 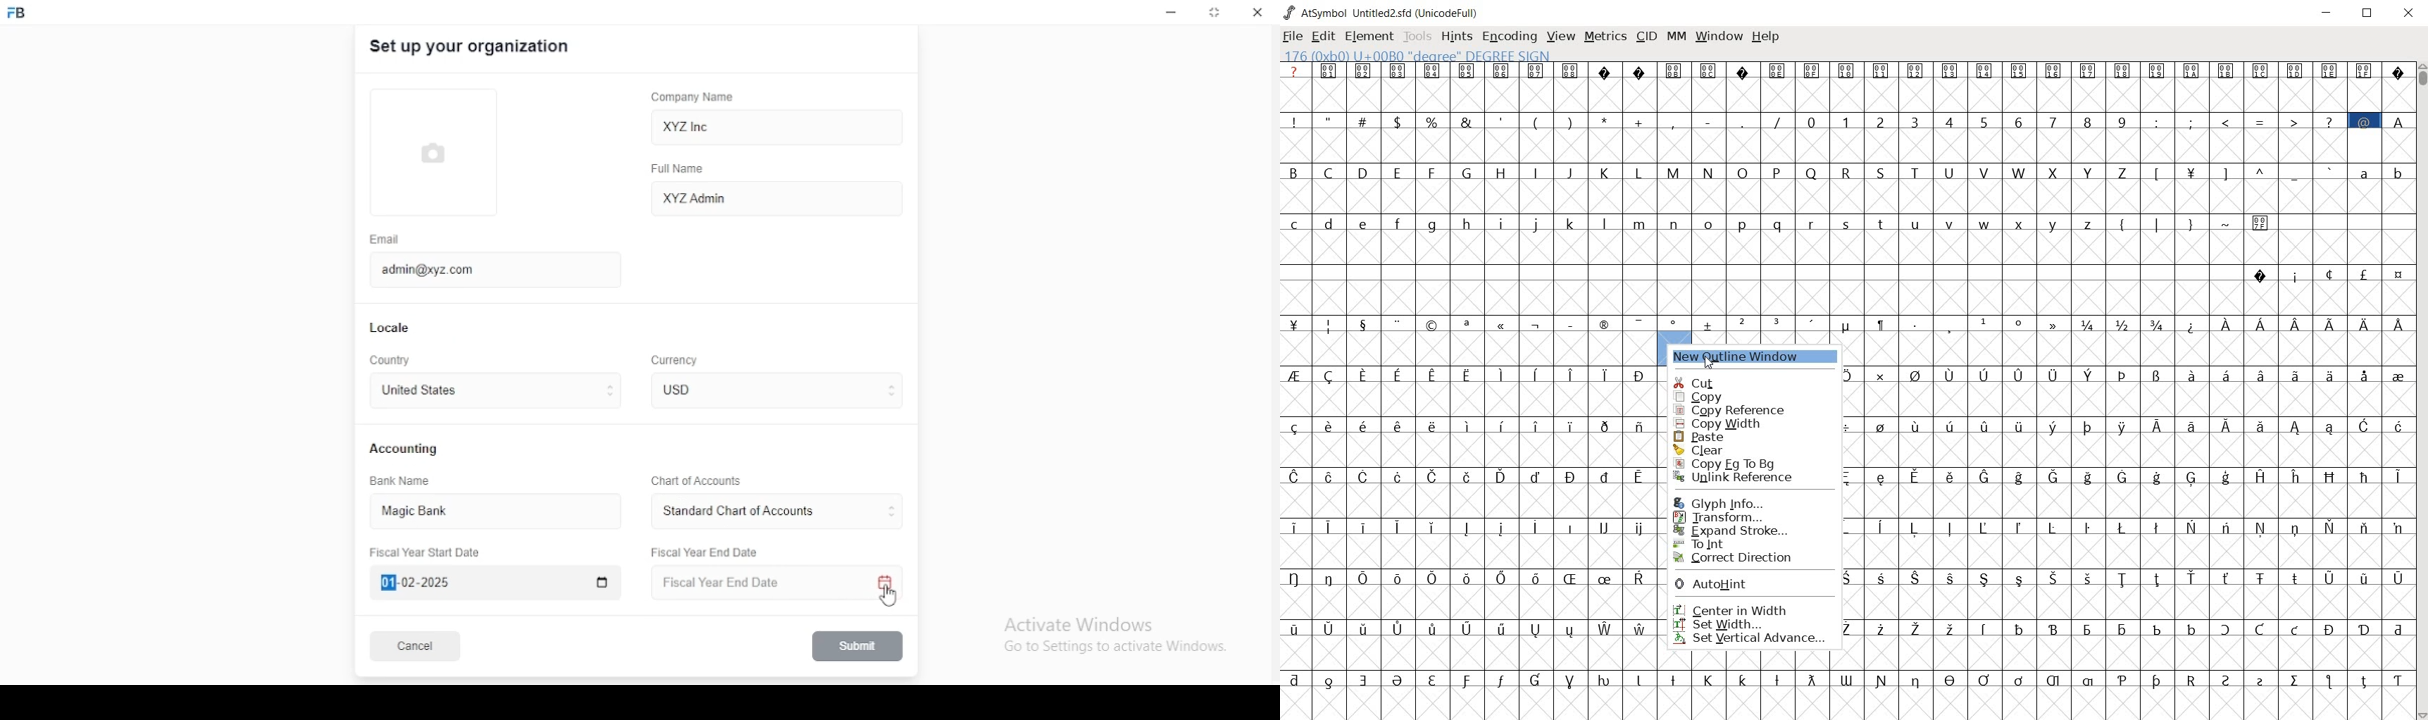 I want to click on set width, so click(x=1755, y=623).